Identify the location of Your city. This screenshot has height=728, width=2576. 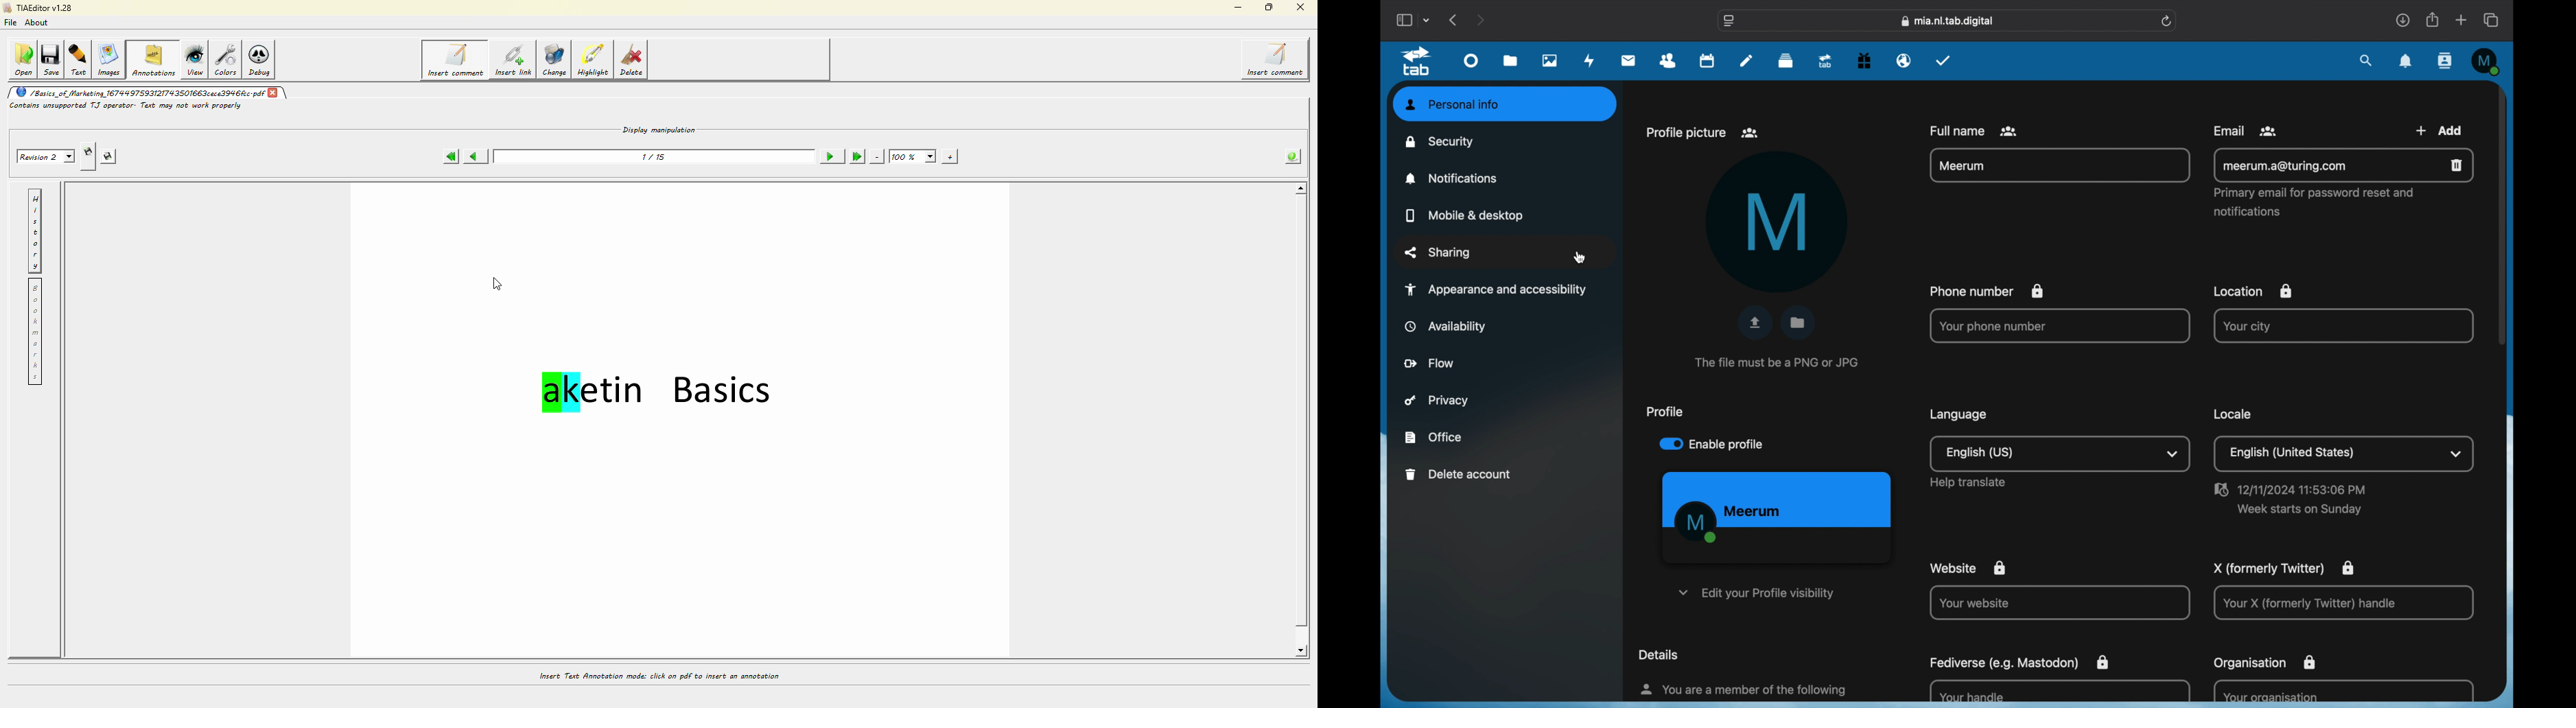
(2344, 327).